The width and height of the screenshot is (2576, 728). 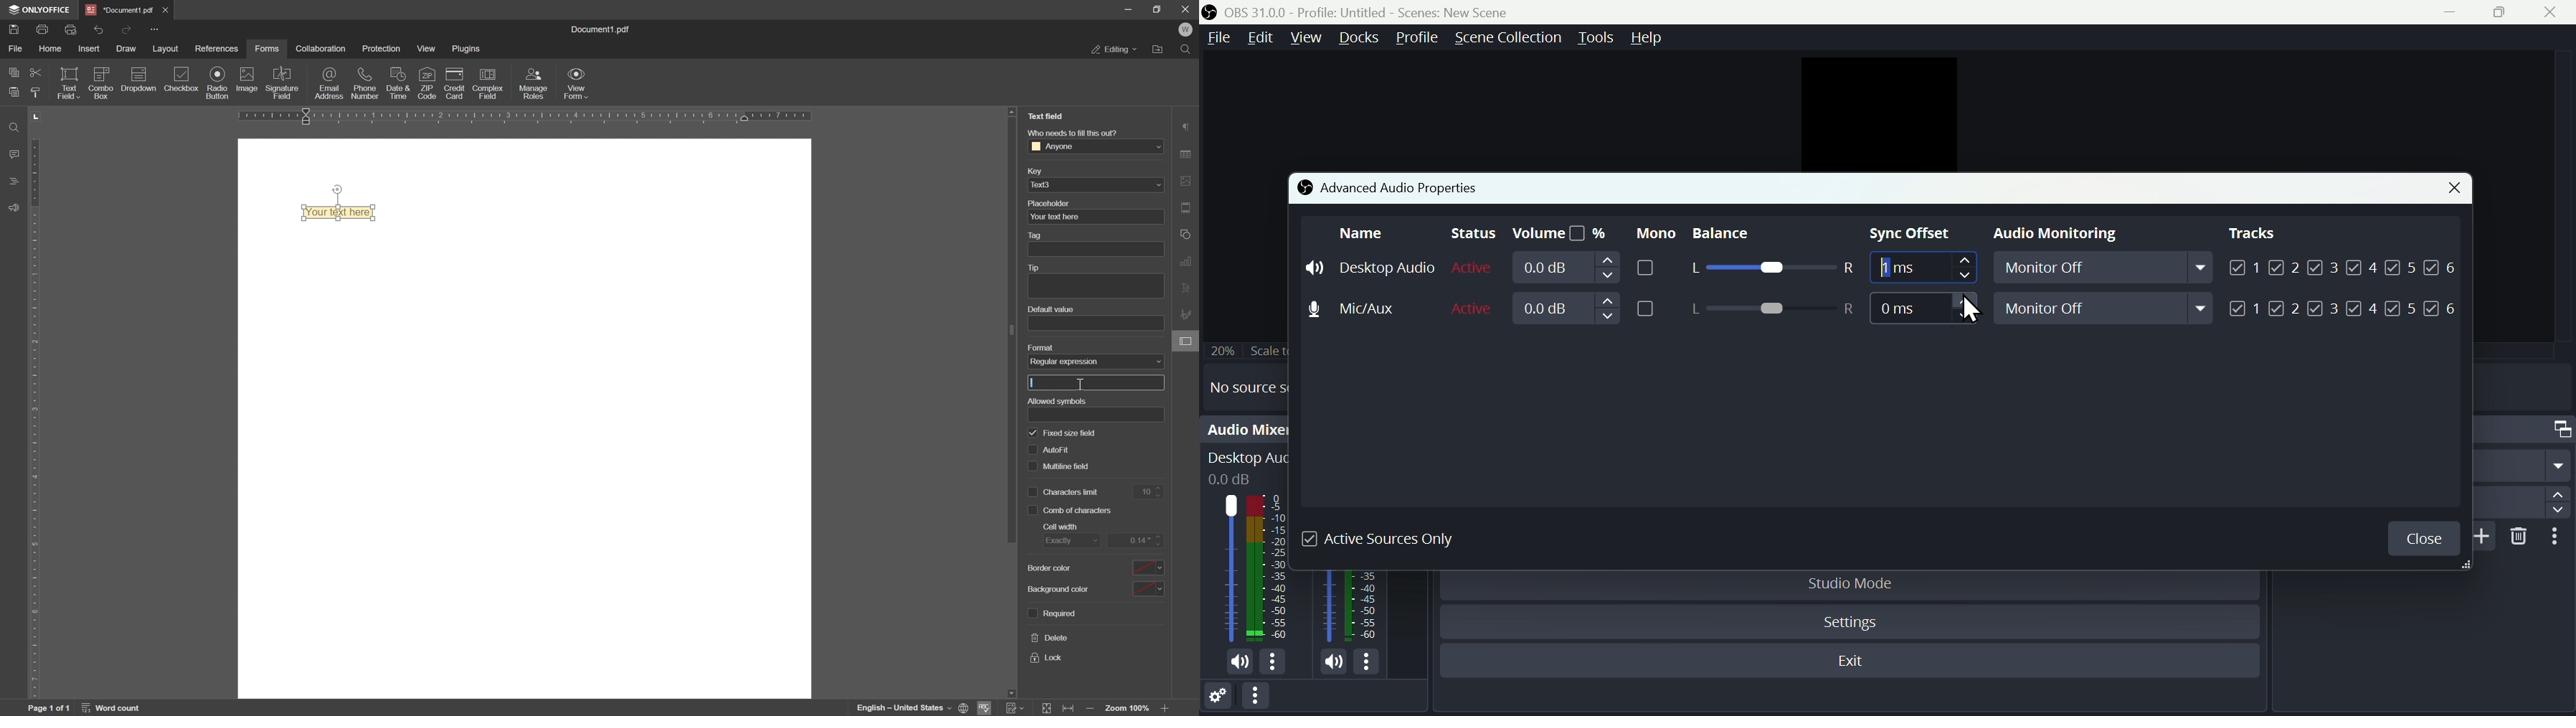 I want to click on text3, so click(x=1047, y=184).